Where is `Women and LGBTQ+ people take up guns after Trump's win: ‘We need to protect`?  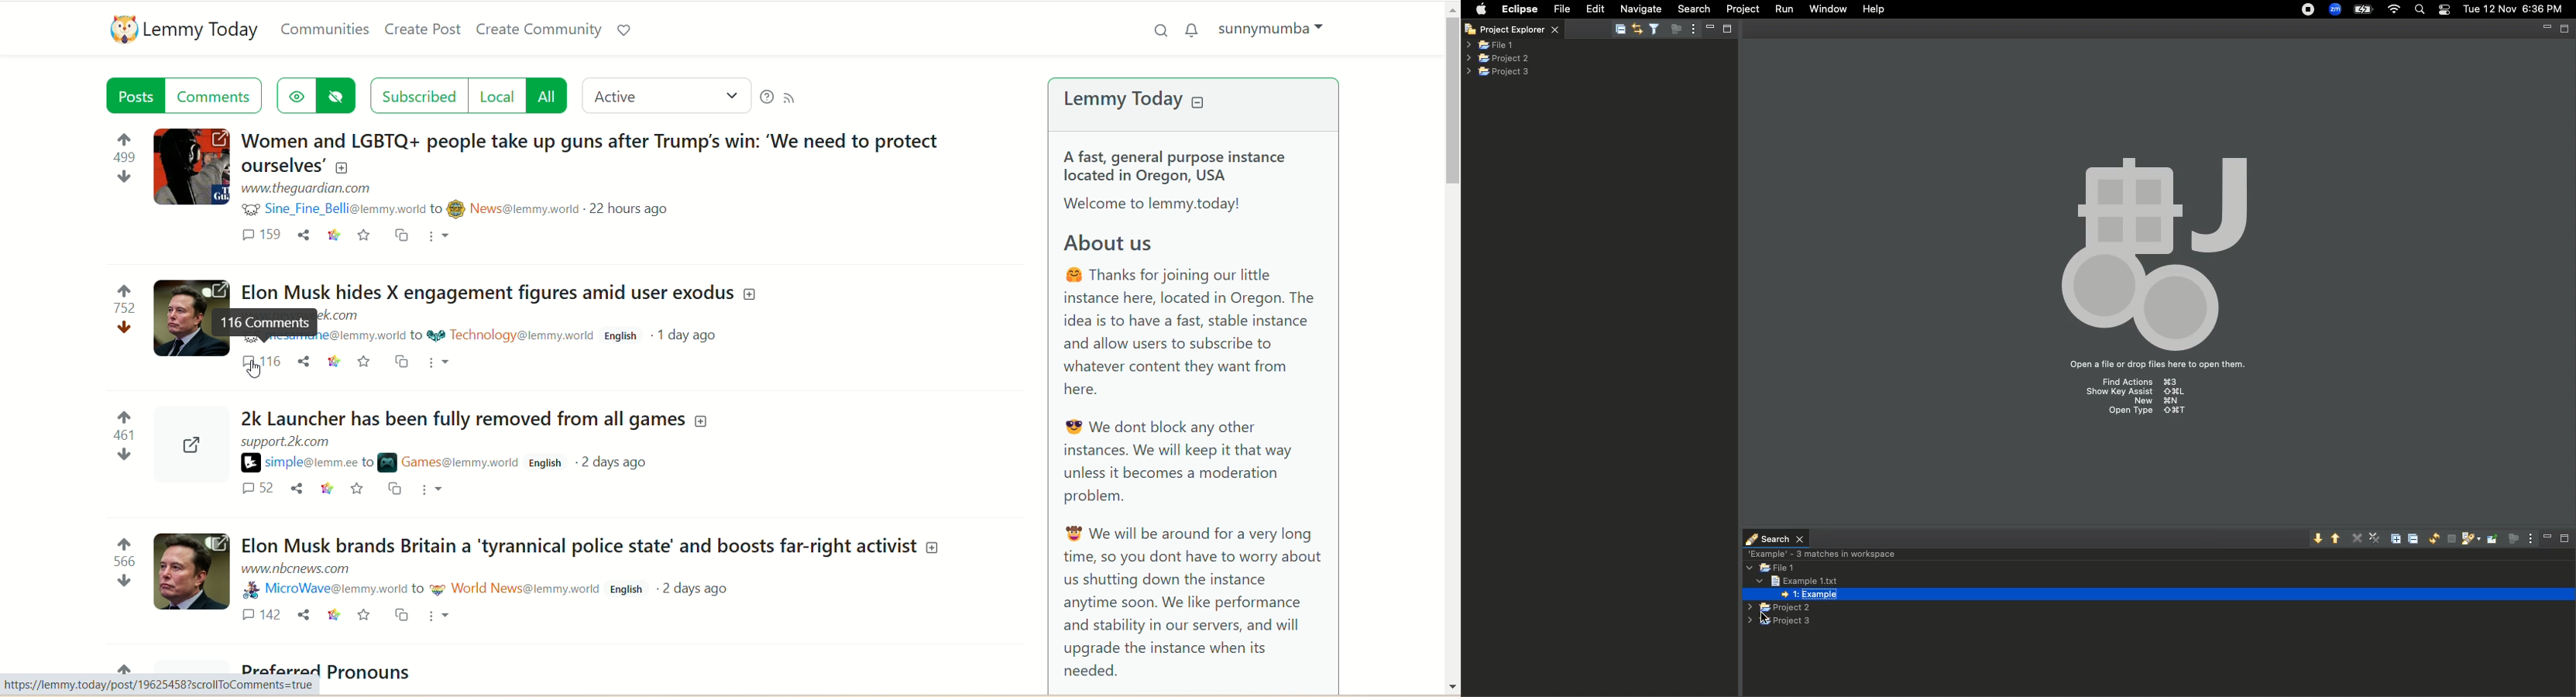
Women and LGBTQ+ people take up guns after Trump's win: ‘We need to protect is located at coordinates (591, 140).